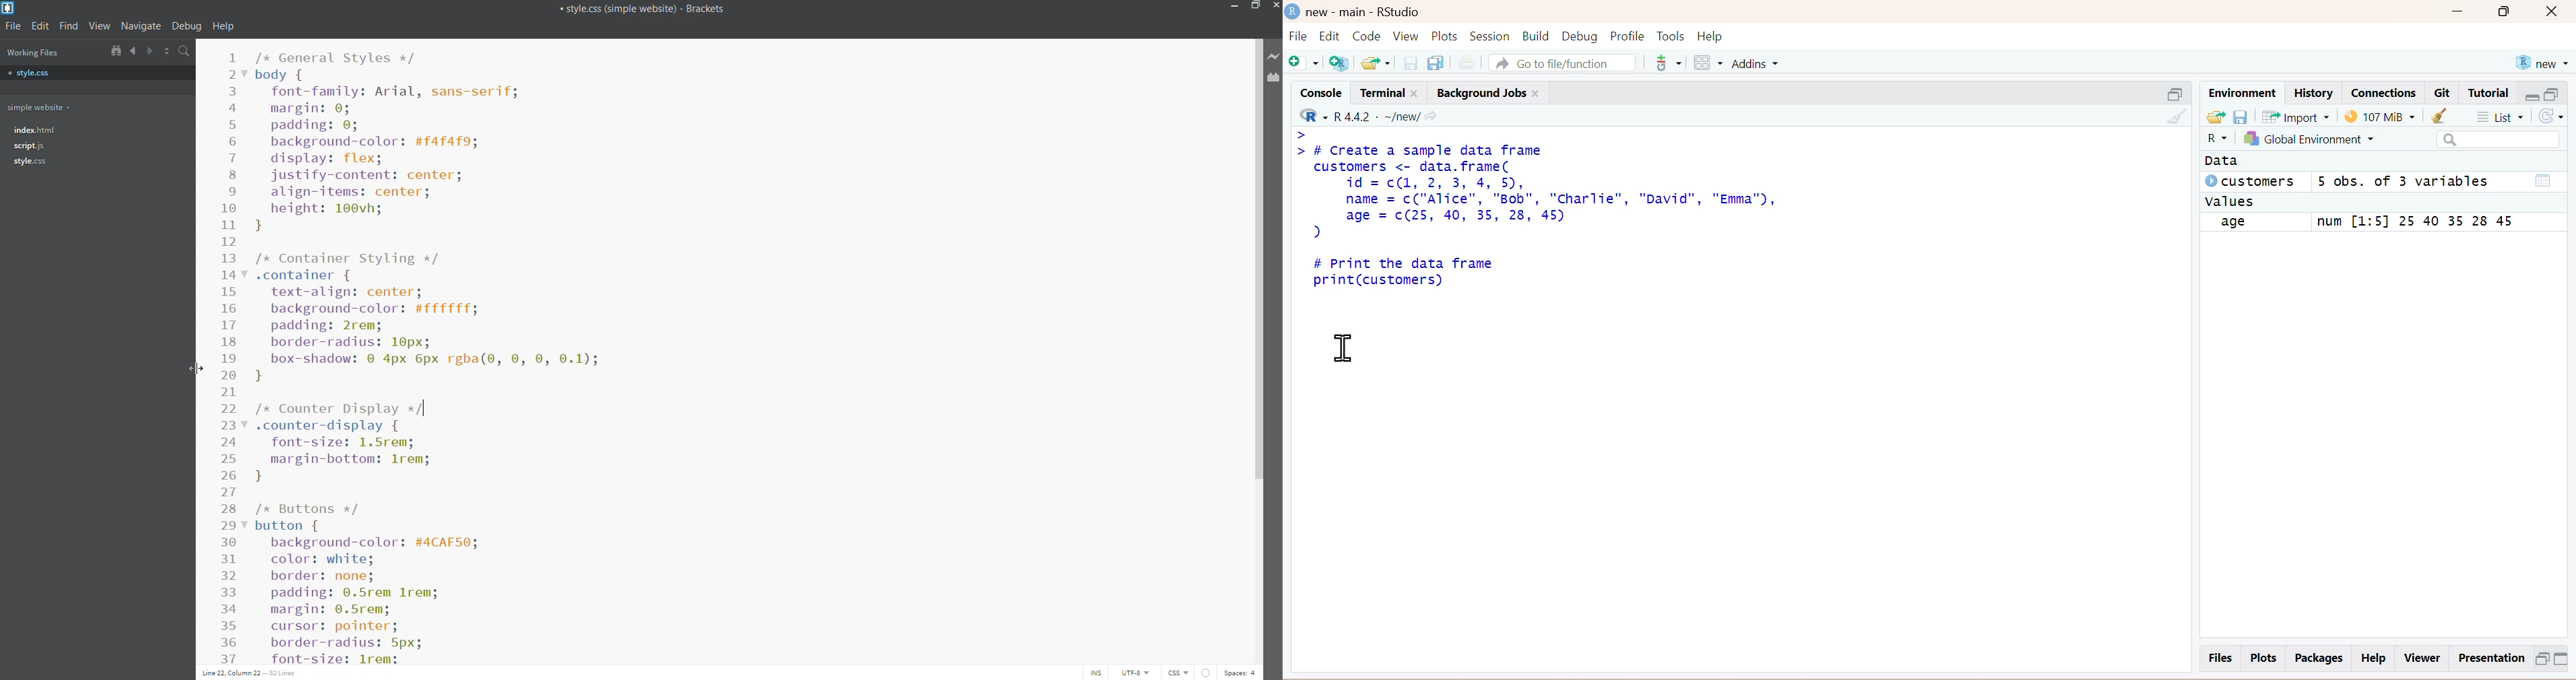 The height and width of the screenshot is (700, 2576). What do you see at coordinates (1722, 36) in the screenshot?
I see `Help` at bounding box center [1722, 36].